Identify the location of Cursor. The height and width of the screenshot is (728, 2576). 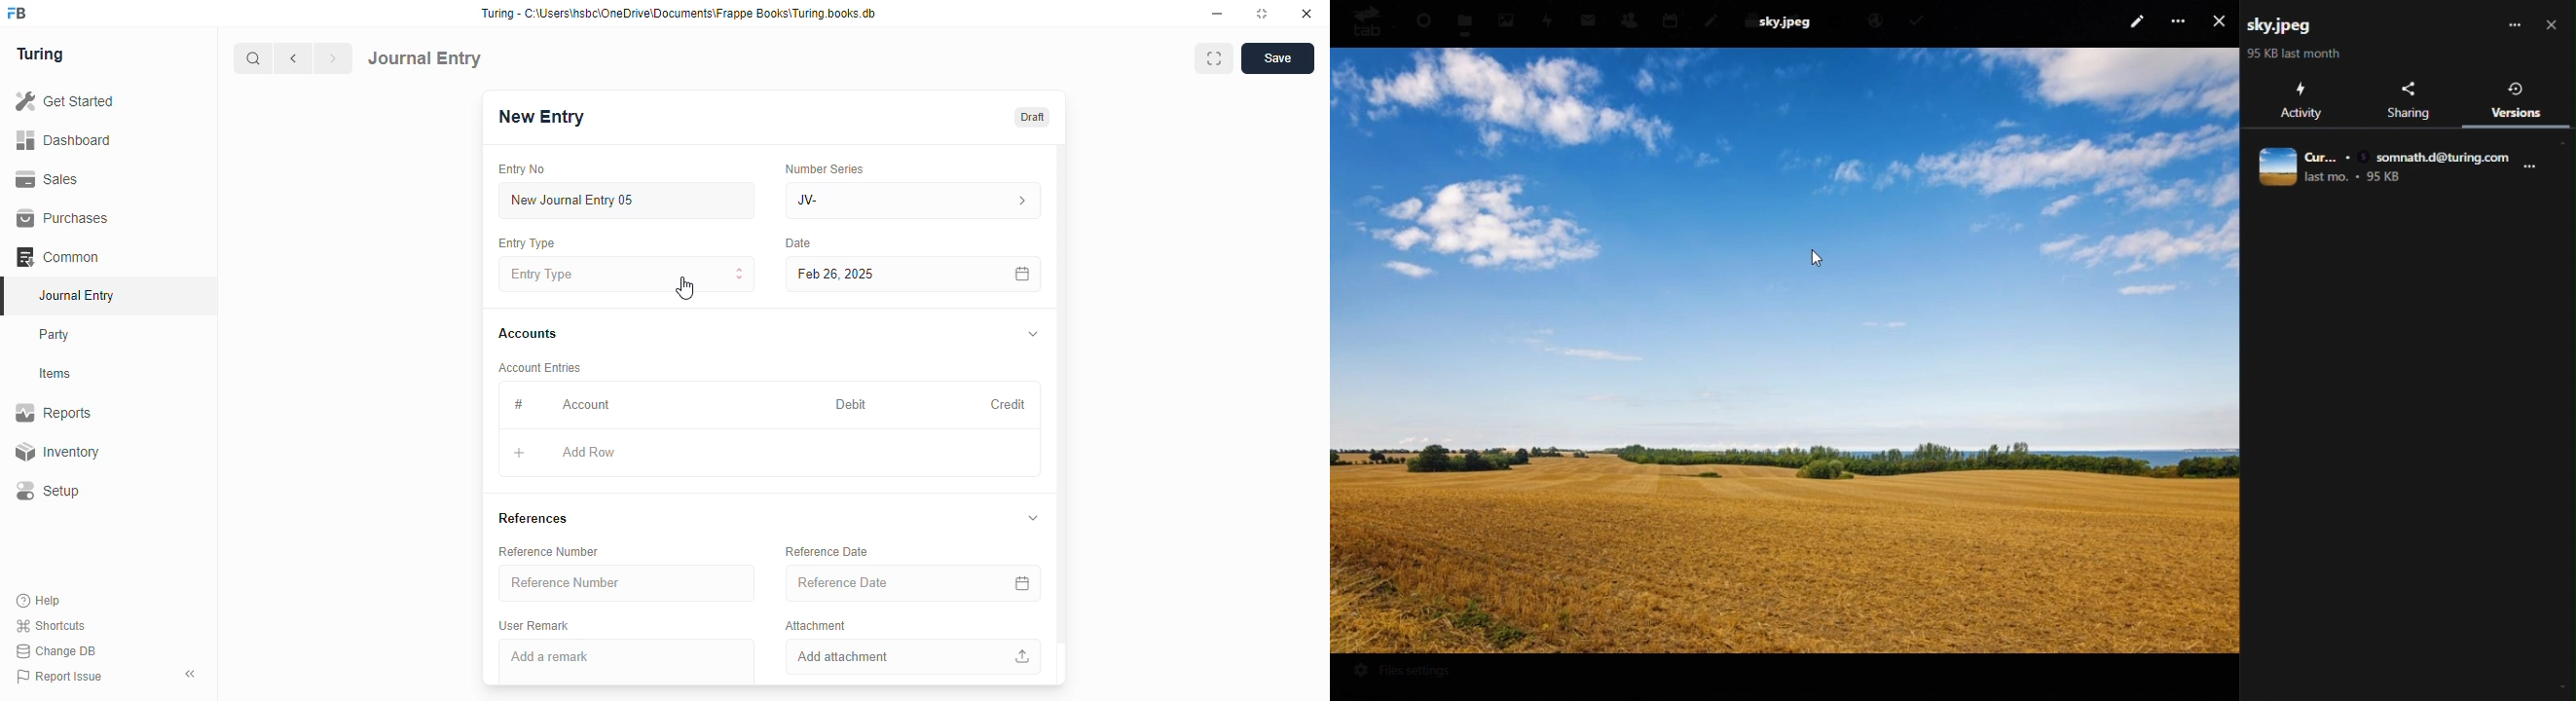
(1821, 265).